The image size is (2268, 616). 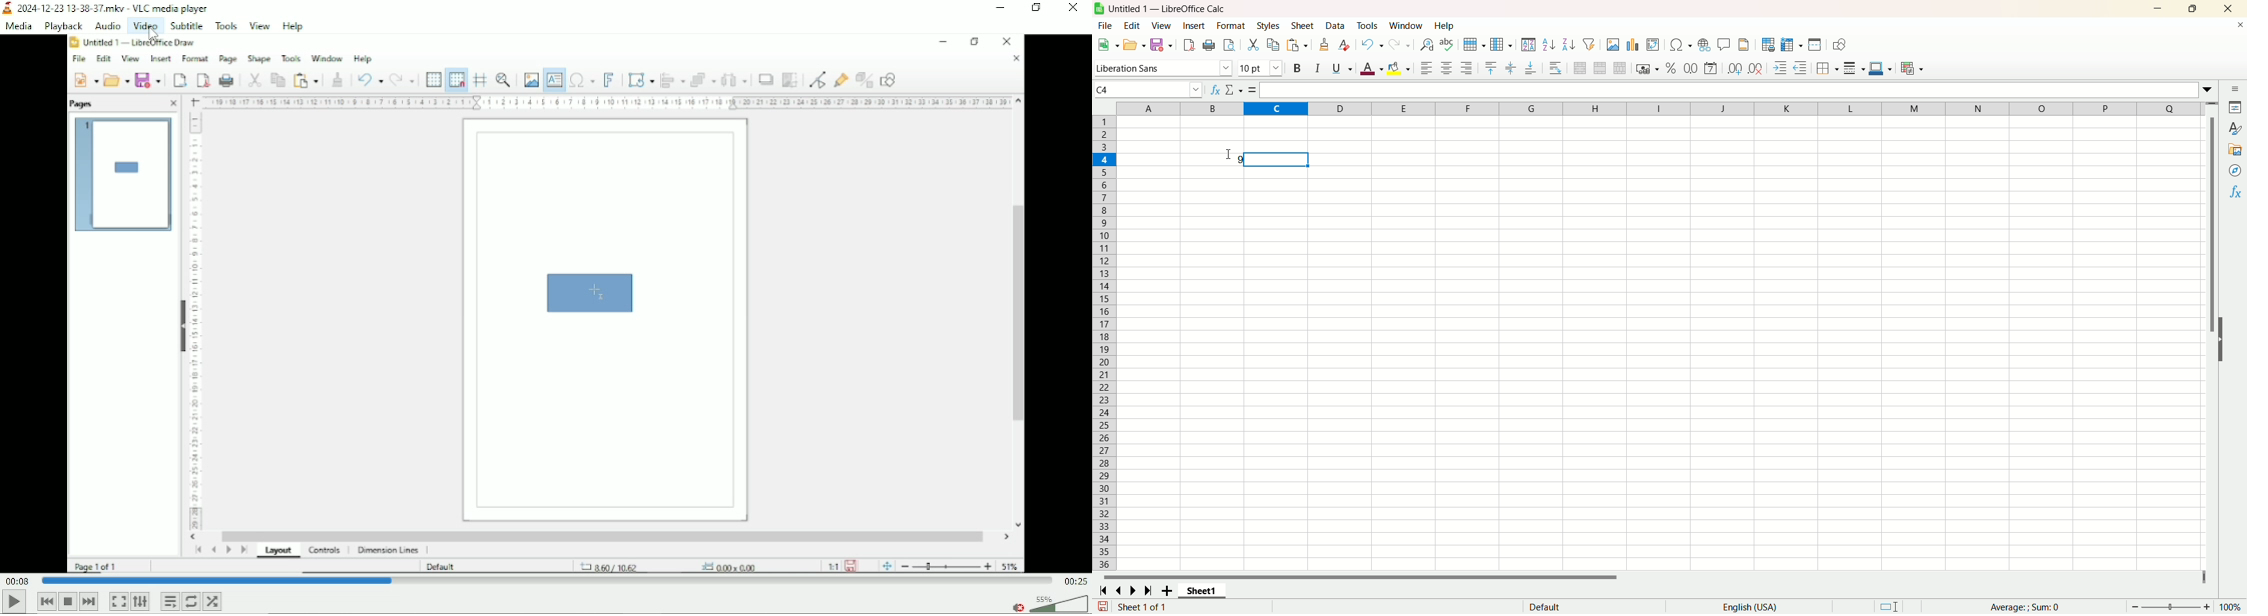 What do you see at coordinates (1468, 69) in the screenshot?
I see `align right` at bounding box center [1468, 69].